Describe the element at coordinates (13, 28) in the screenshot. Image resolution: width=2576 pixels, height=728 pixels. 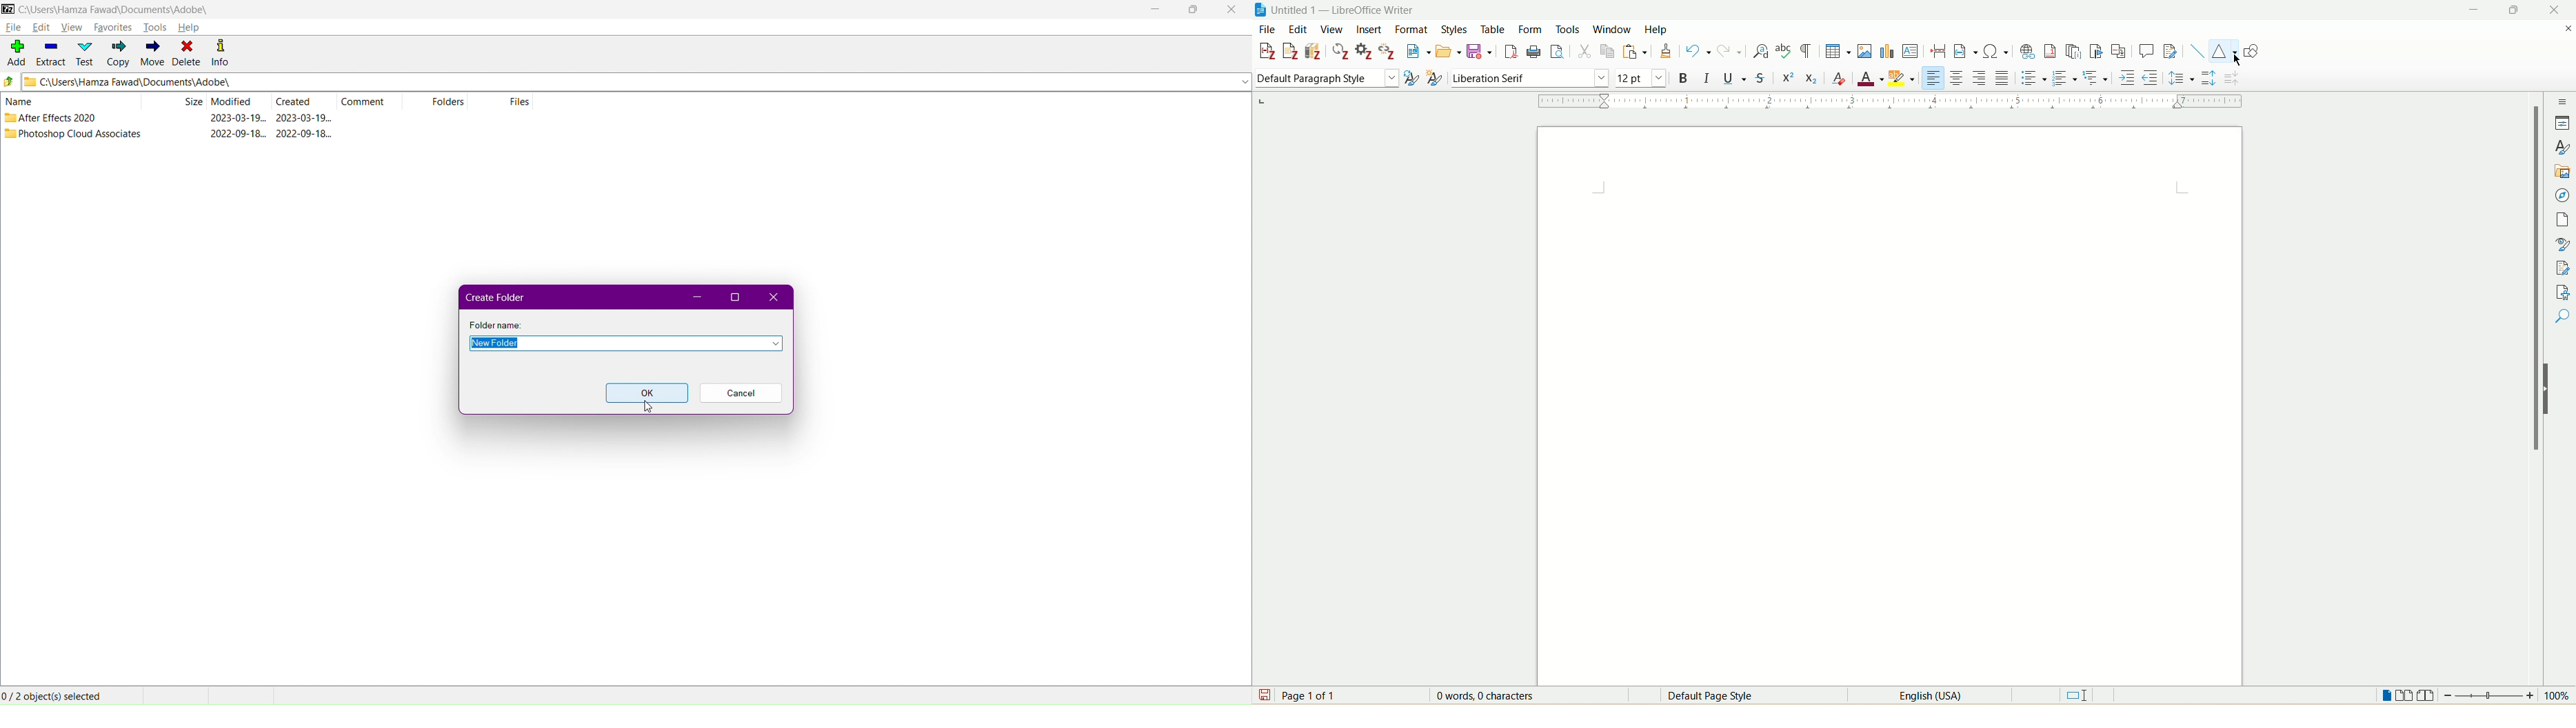
I see `File` at that location.